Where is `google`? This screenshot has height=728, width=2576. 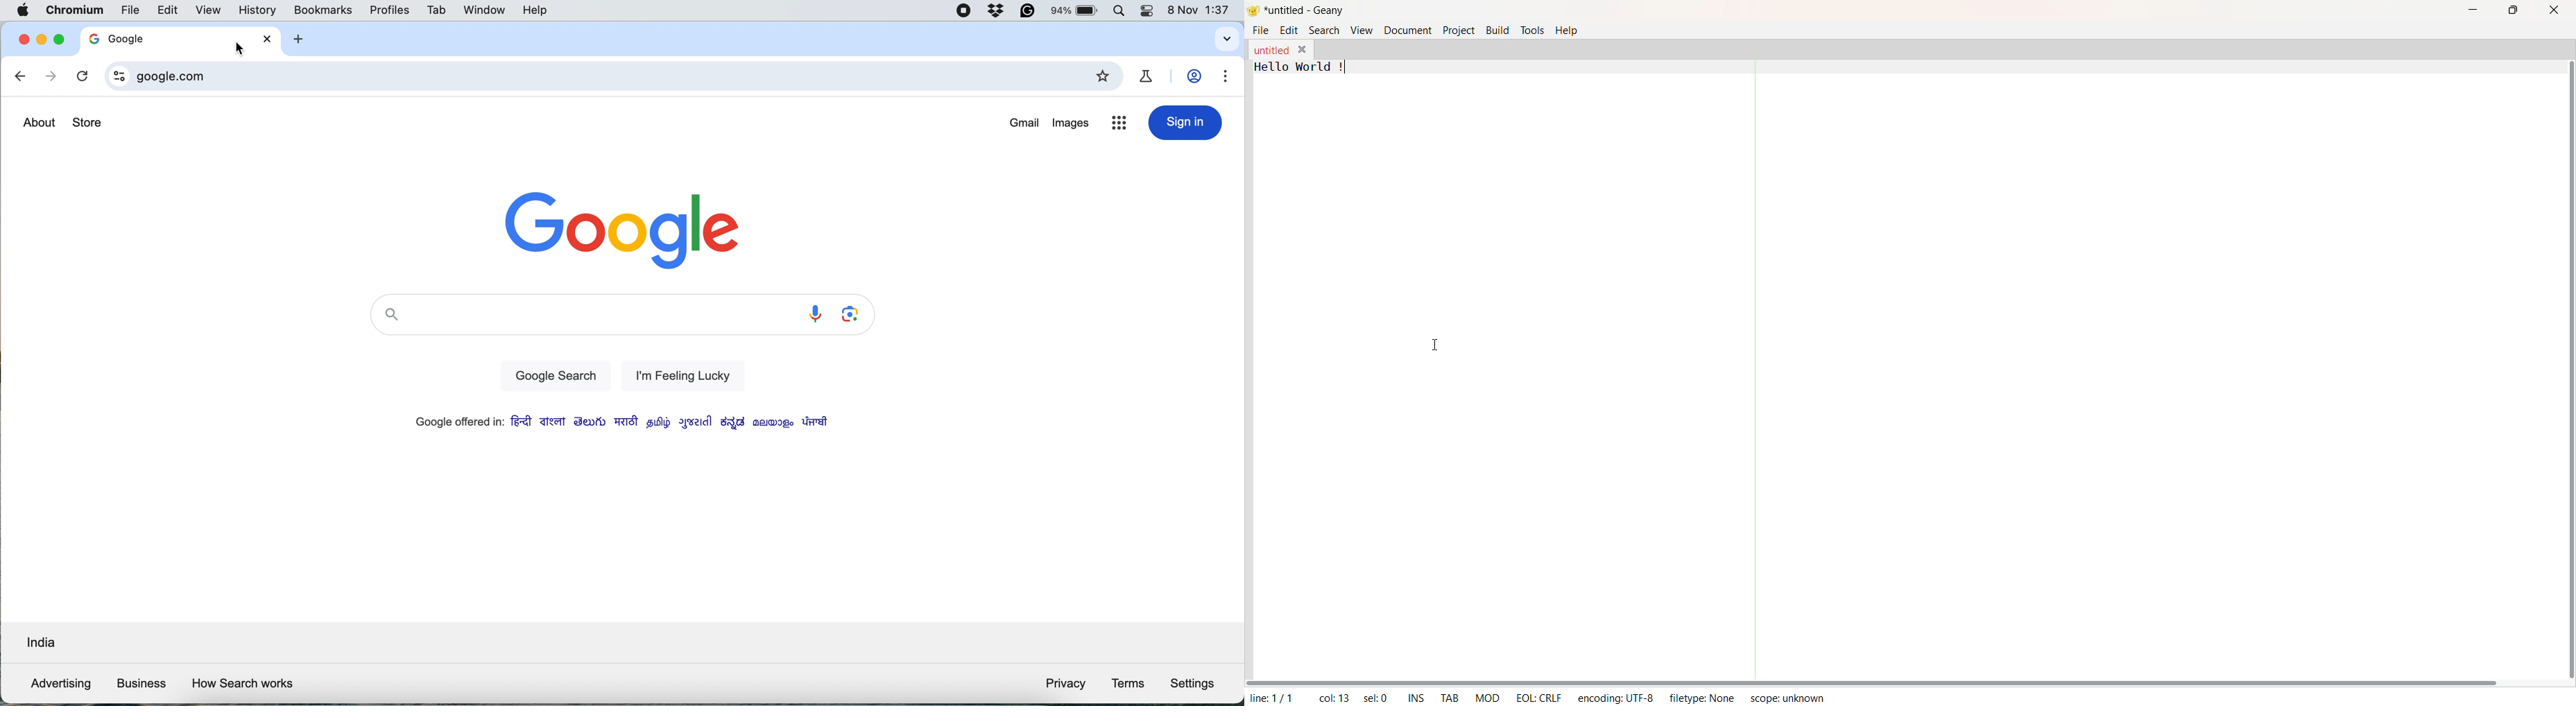
google is located at coordinates (140, 38).